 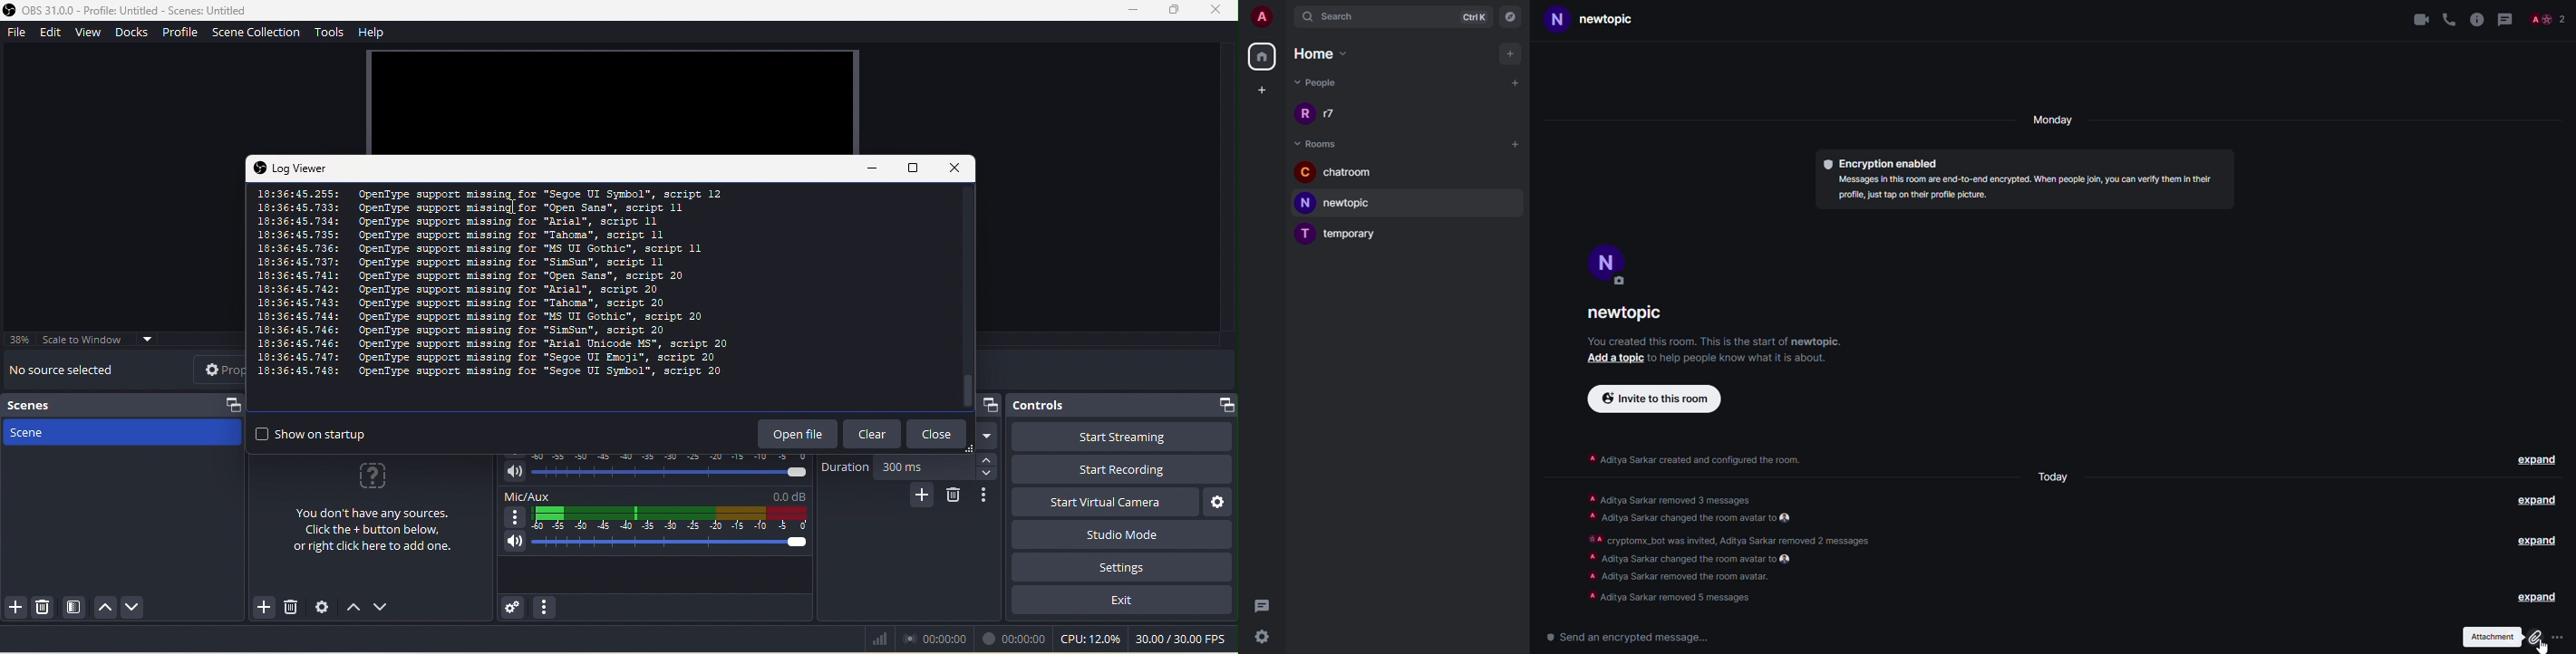 I want to click on room, so click(x=1346, y=234).